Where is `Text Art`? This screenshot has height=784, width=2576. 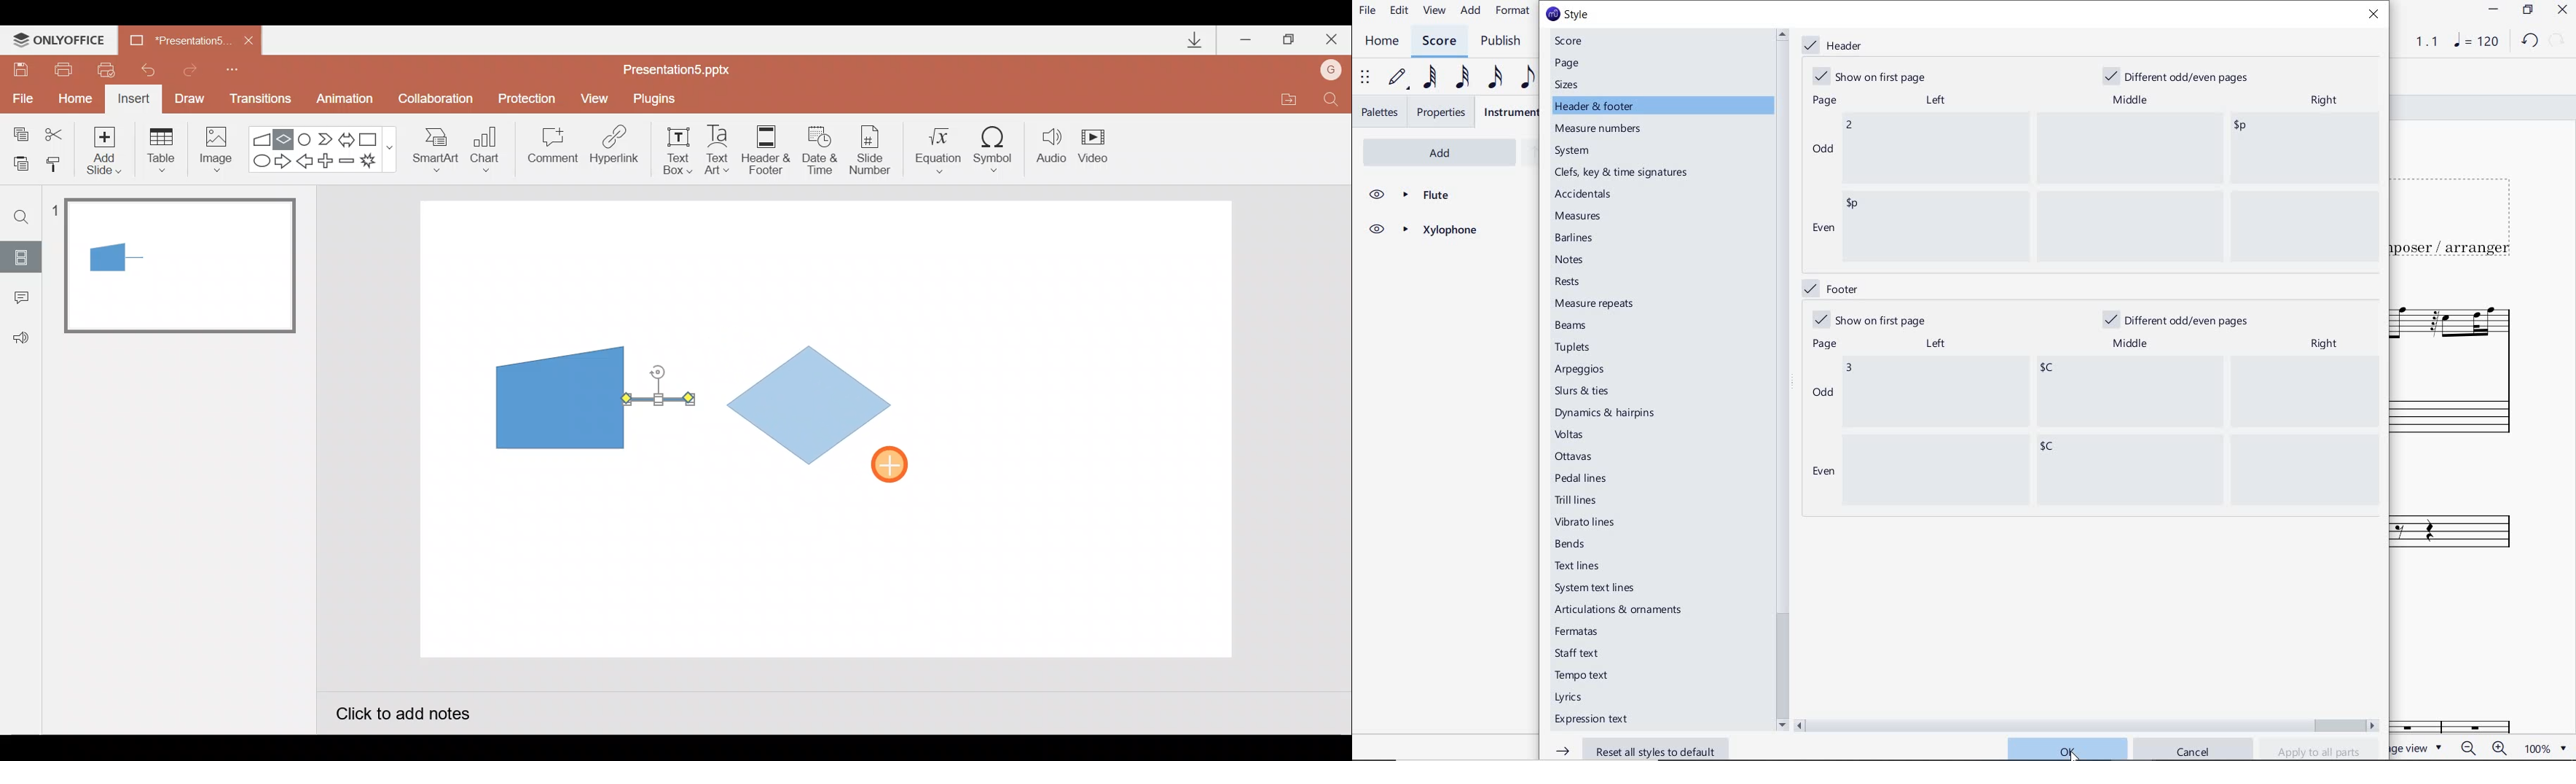 Text Art is located at coordinates (721, 149).